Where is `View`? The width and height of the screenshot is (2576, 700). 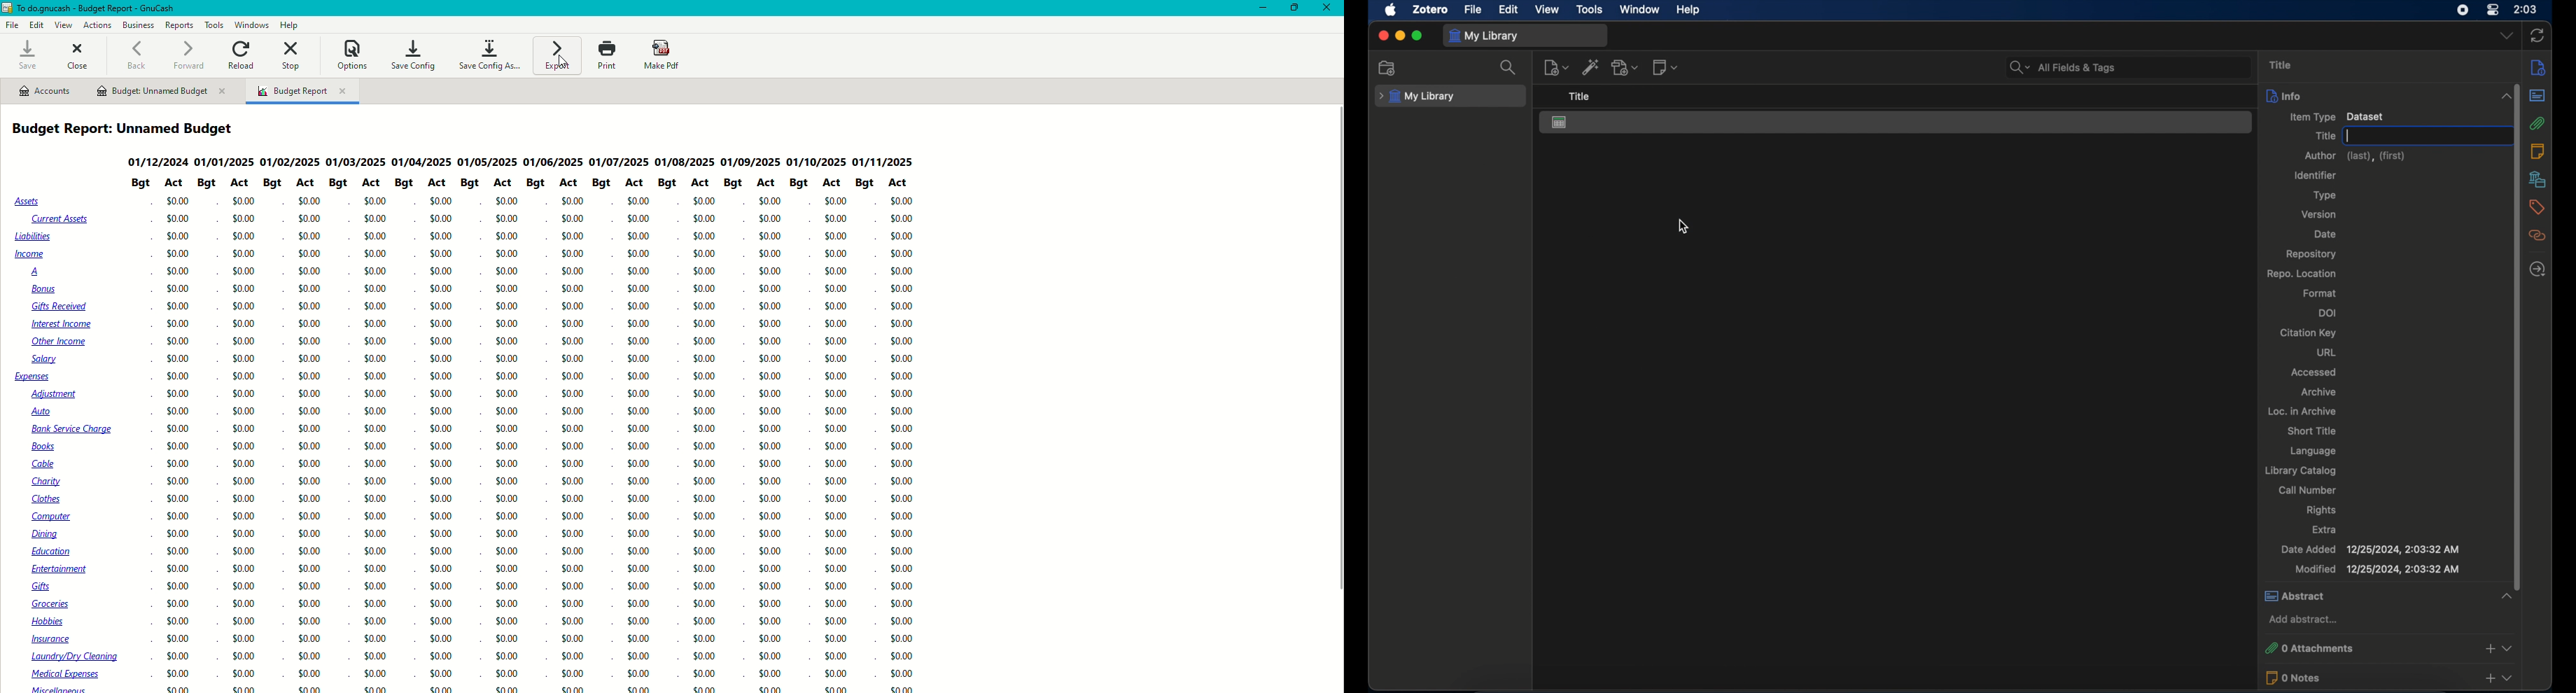 View is located at coordinates (63, 25).